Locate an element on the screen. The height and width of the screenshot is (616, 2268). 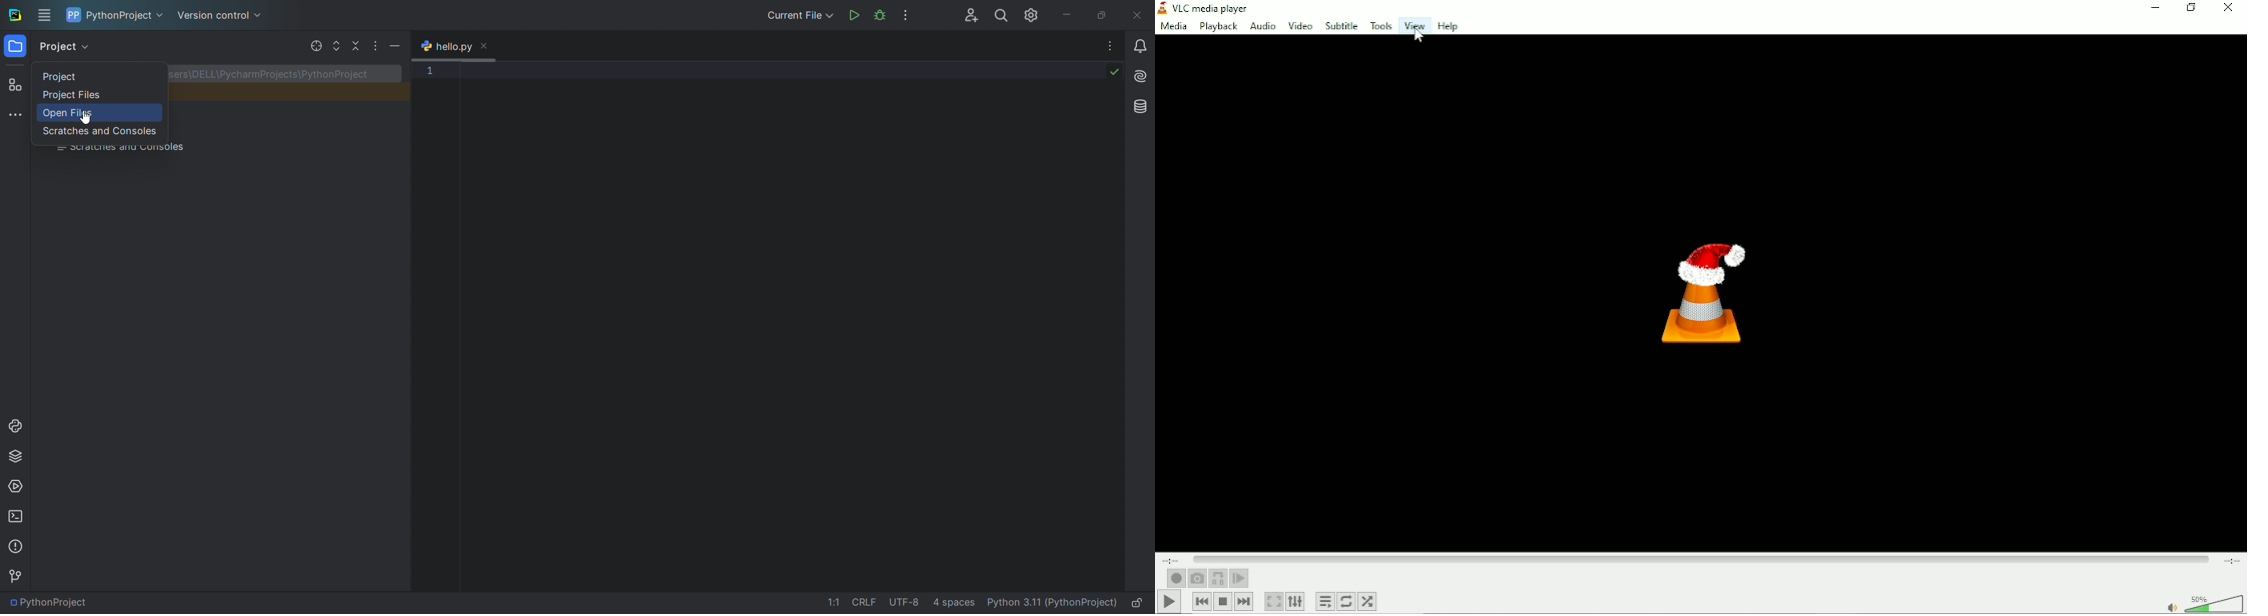
Video is located at coordinates (1300, 25).